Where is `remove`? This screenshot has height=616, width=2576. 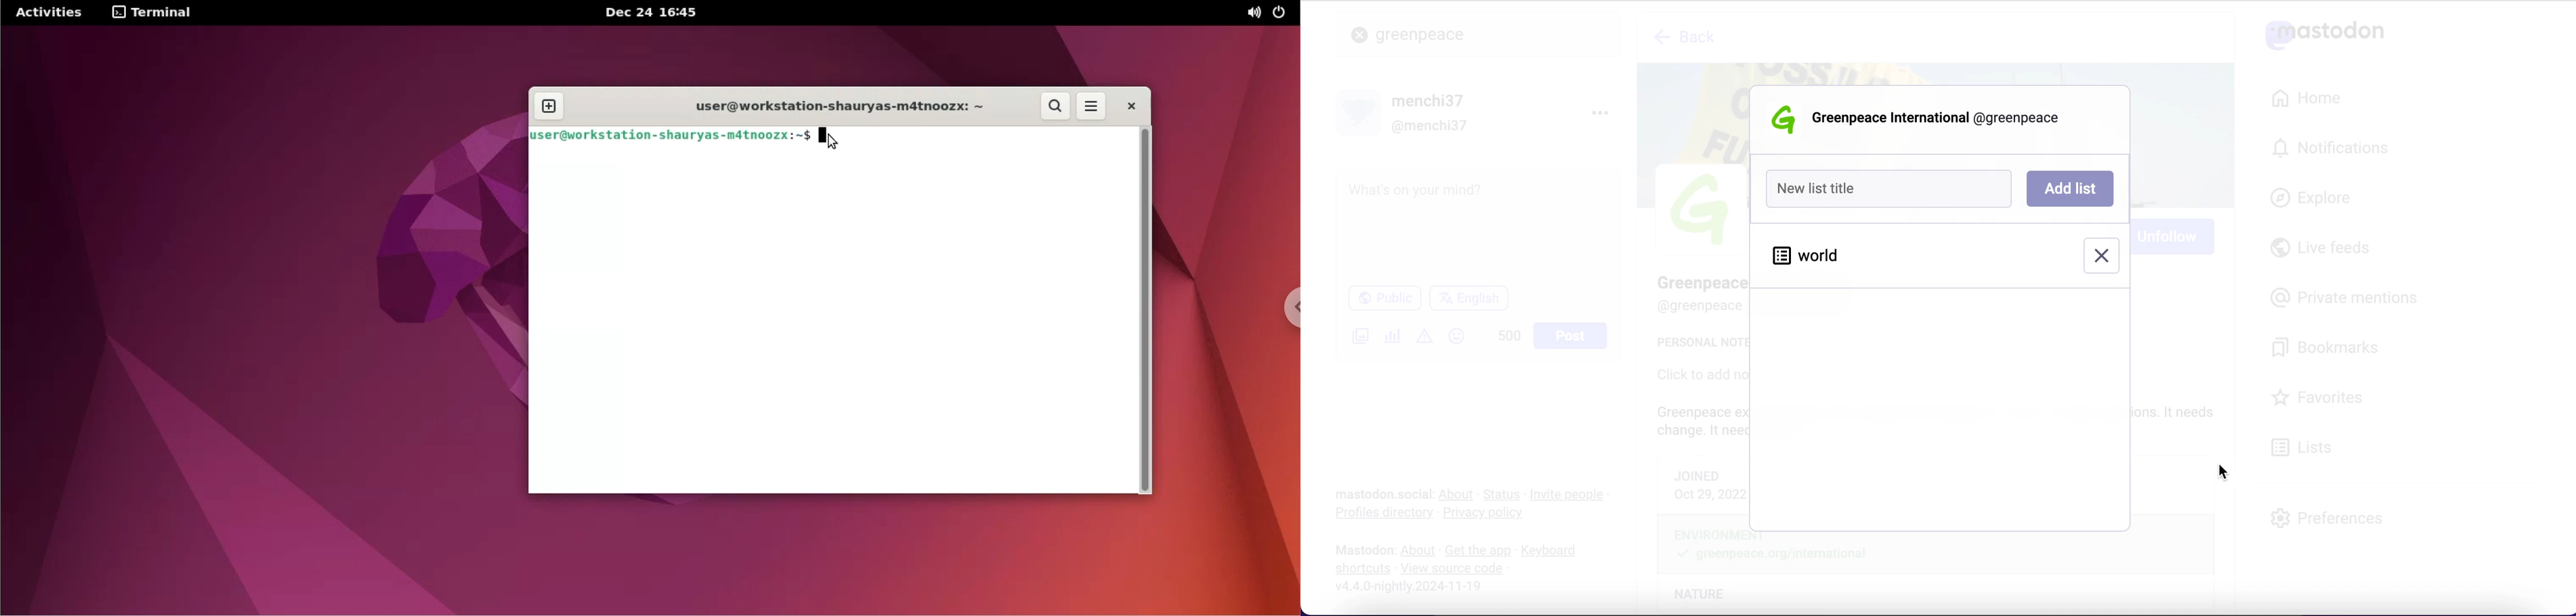
remove is located at coordinates (2104, 255).